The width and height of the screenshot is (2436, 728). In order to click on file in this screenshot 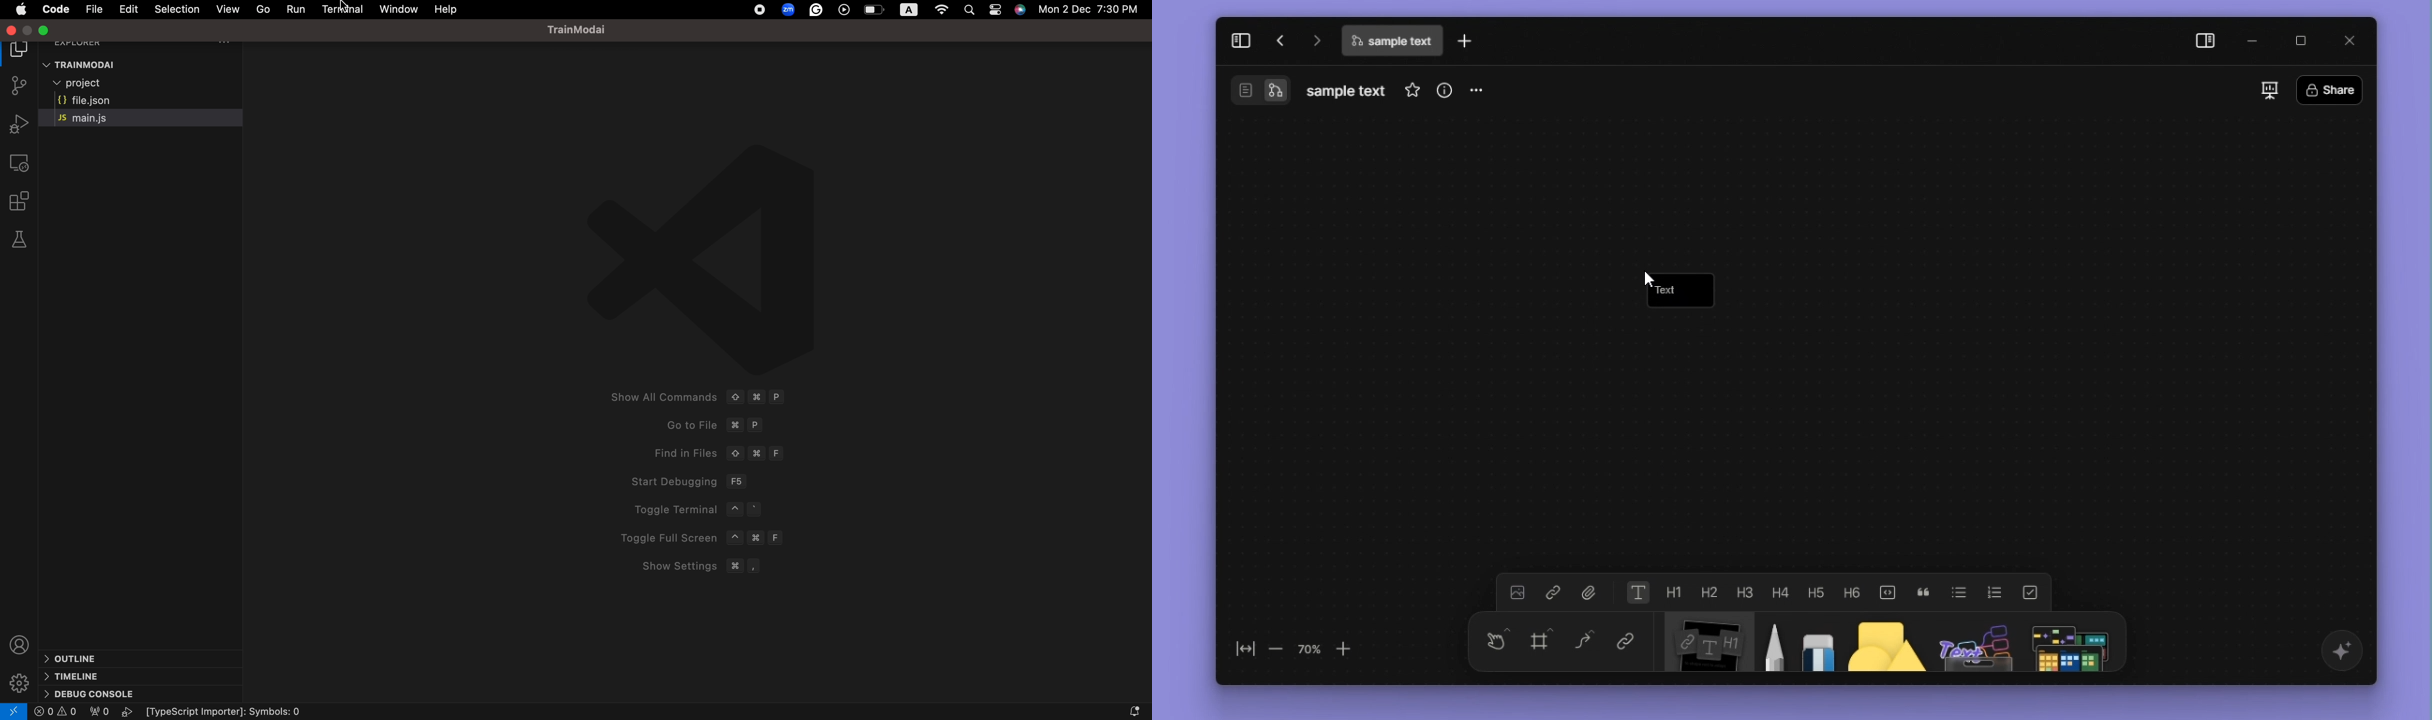, I will do `click(1589, 592)`.